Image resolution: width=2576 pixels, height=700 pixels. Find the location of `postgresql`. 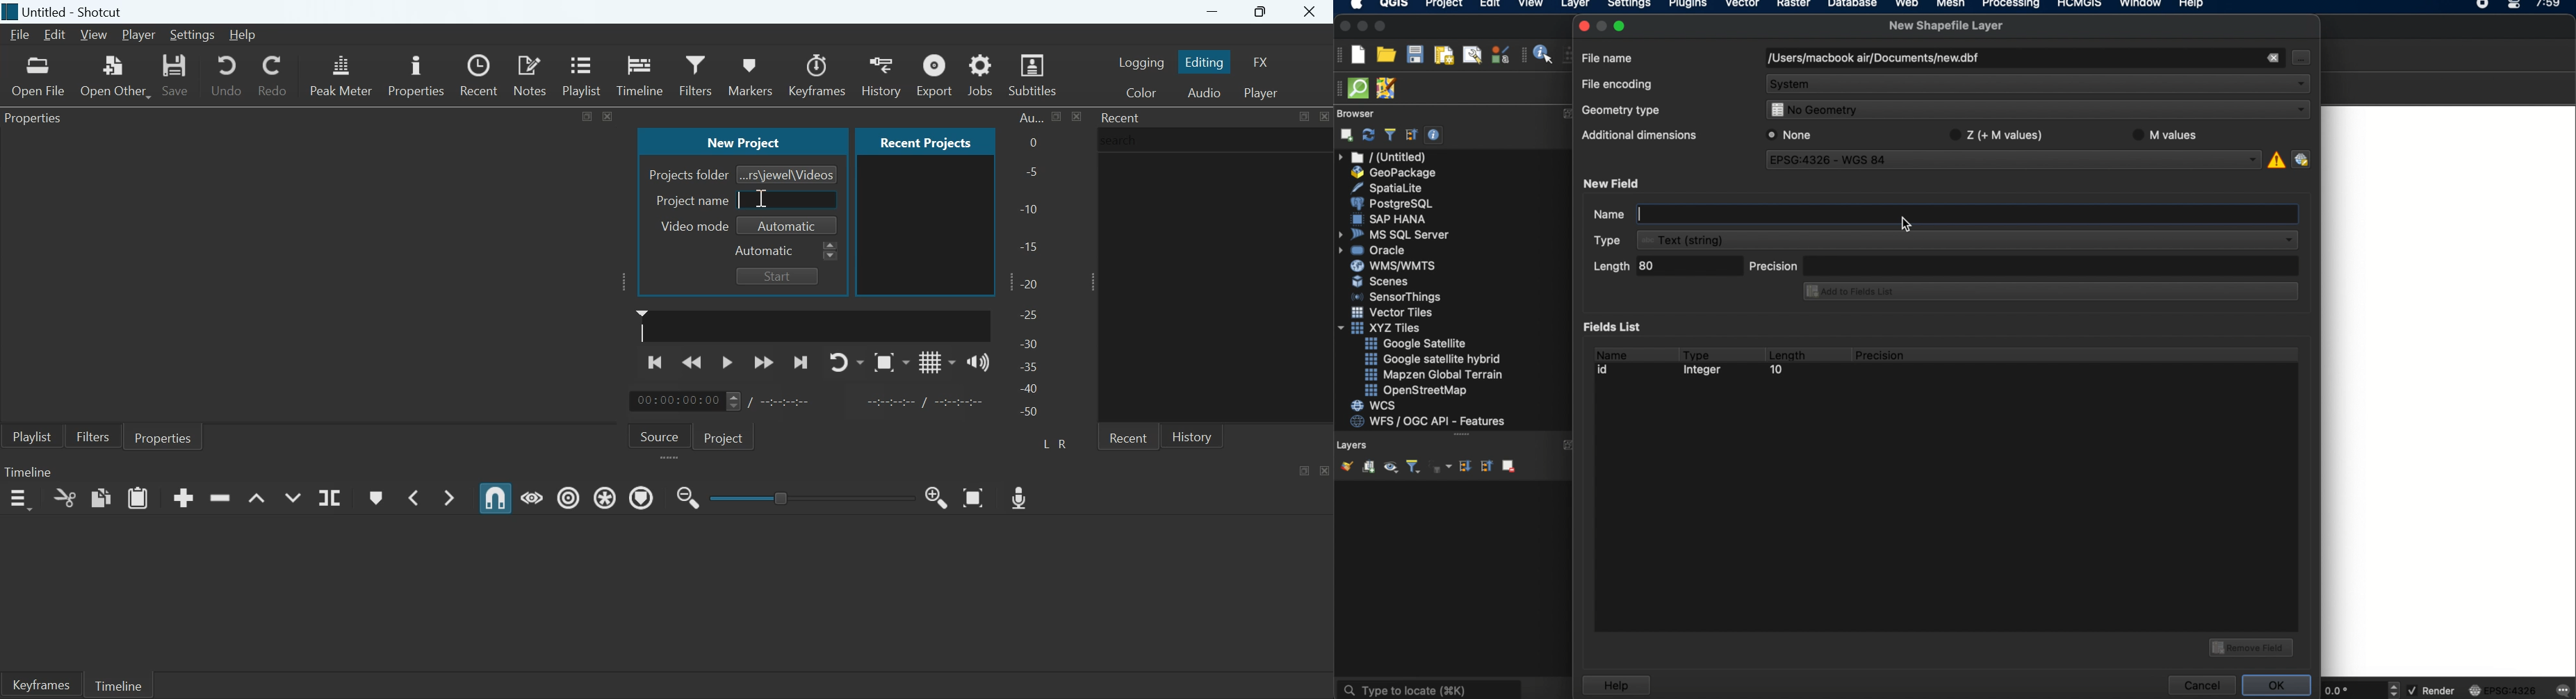

postgresql is located at coordinates (1391, 204).